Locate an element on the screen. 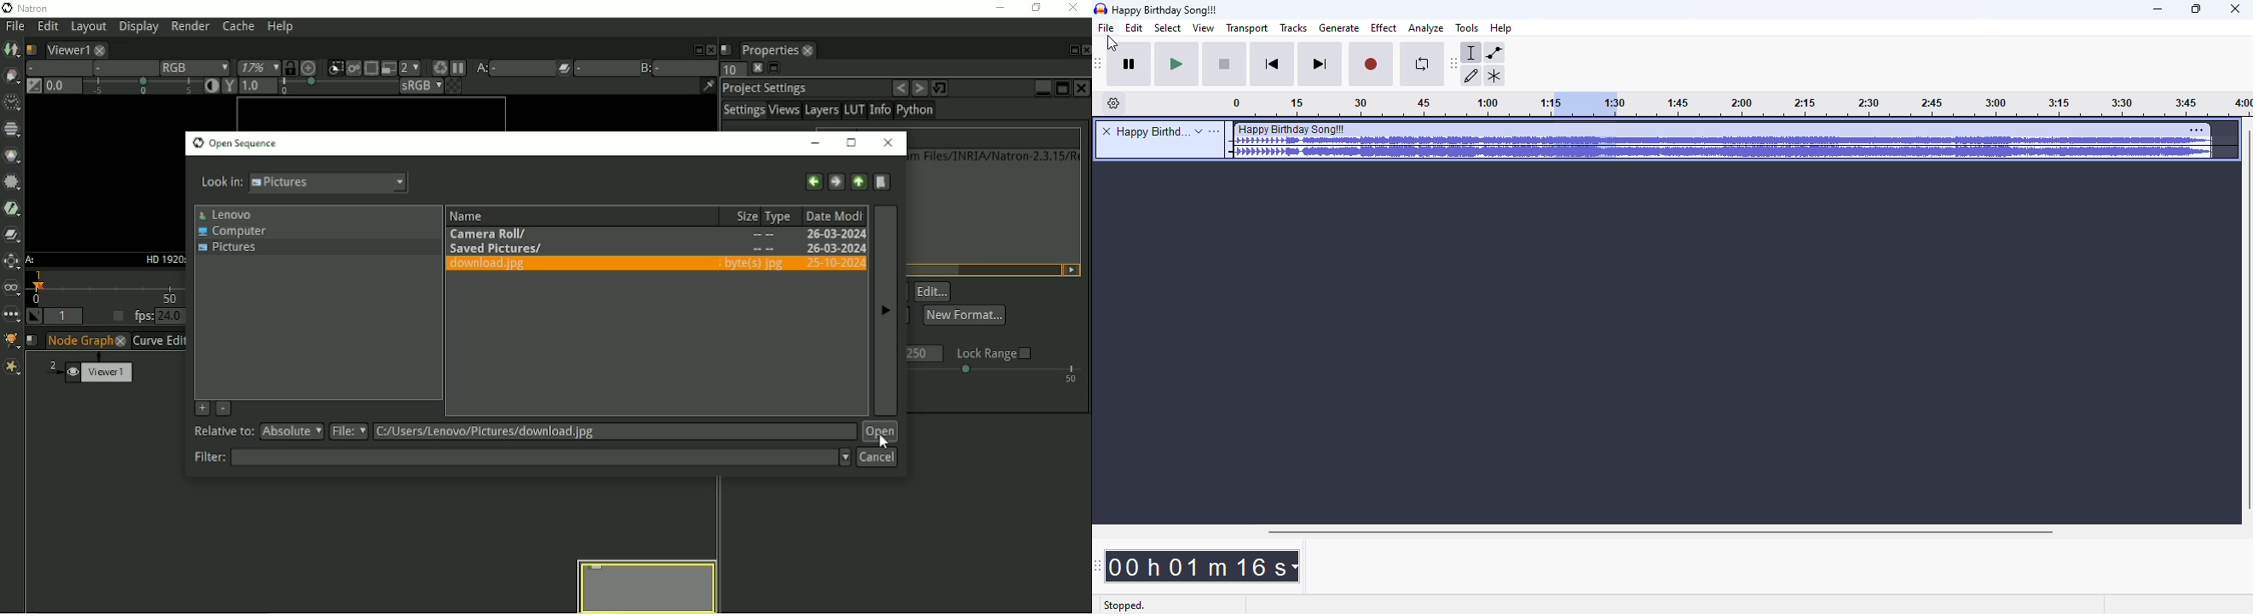 This screenshot has height=616, width=2268. horizontal scroll bar is located at coordinates (1663, 532).